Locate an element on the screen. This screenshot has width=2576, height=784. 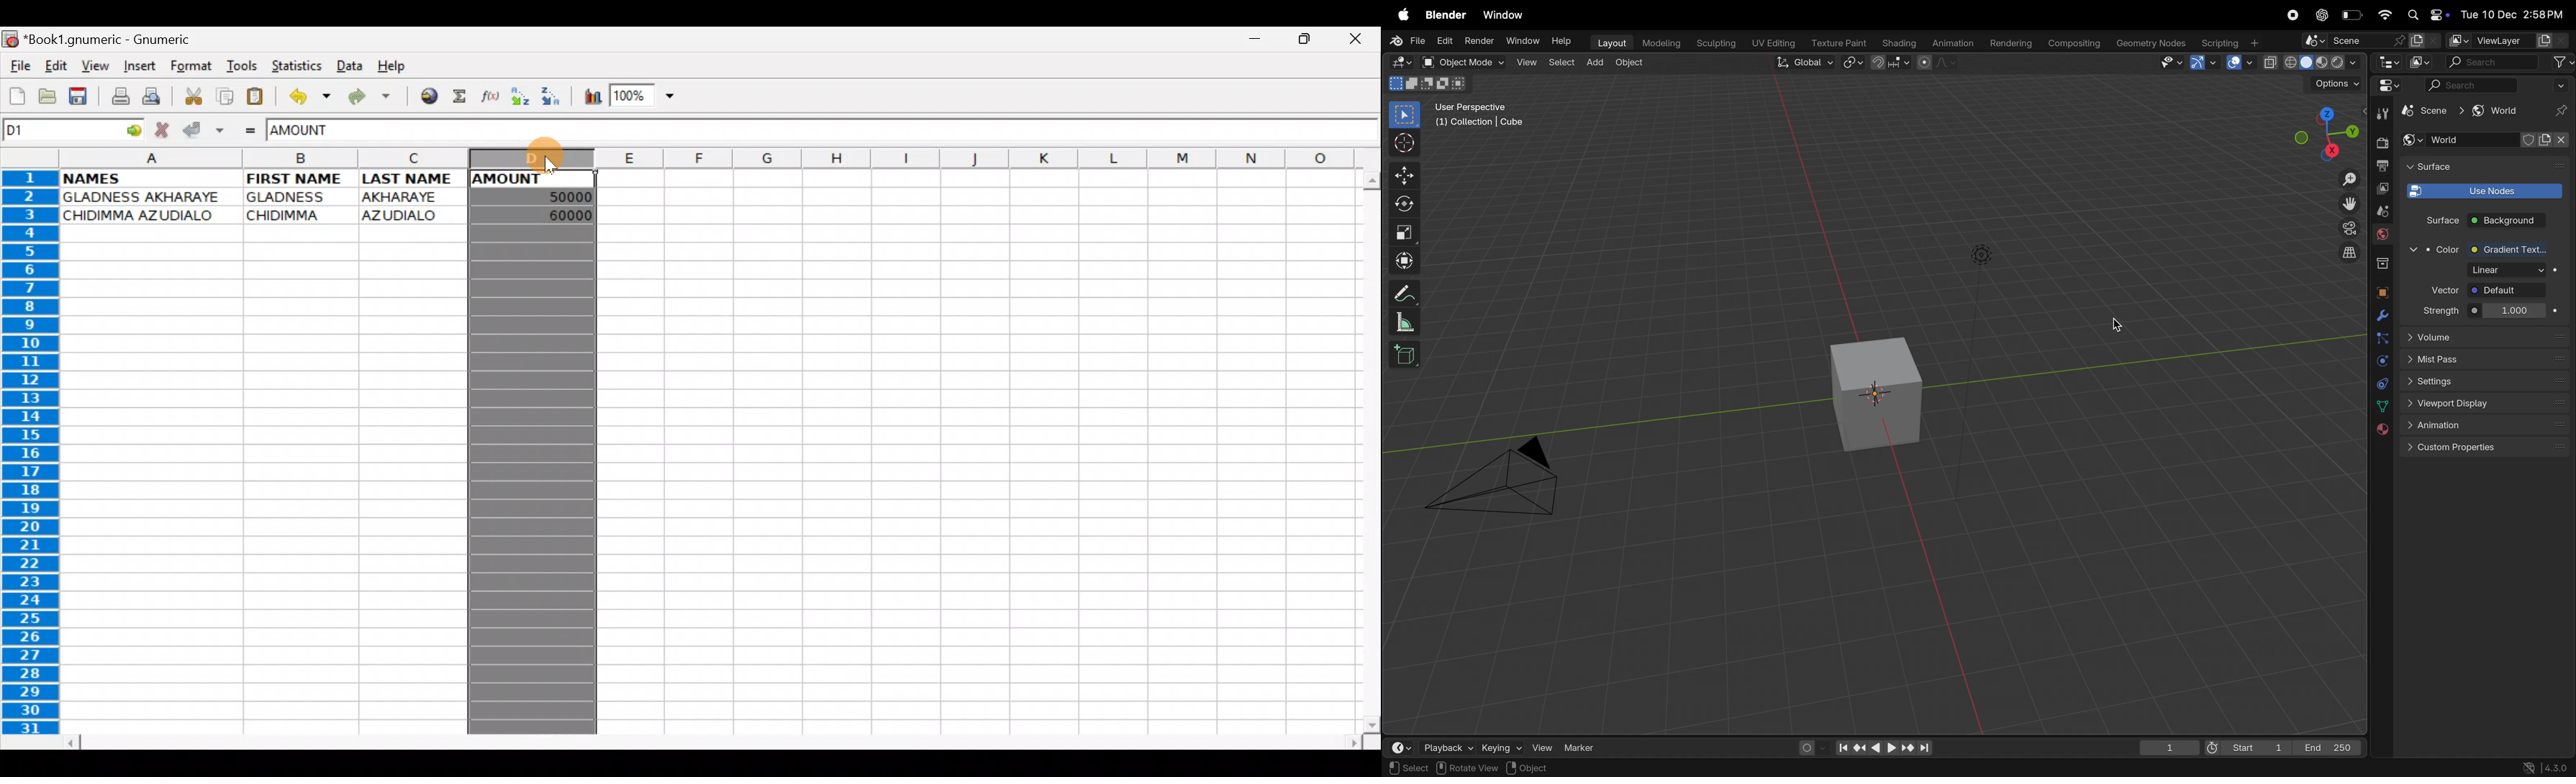
annotate is located at coordinates (1403, 291).